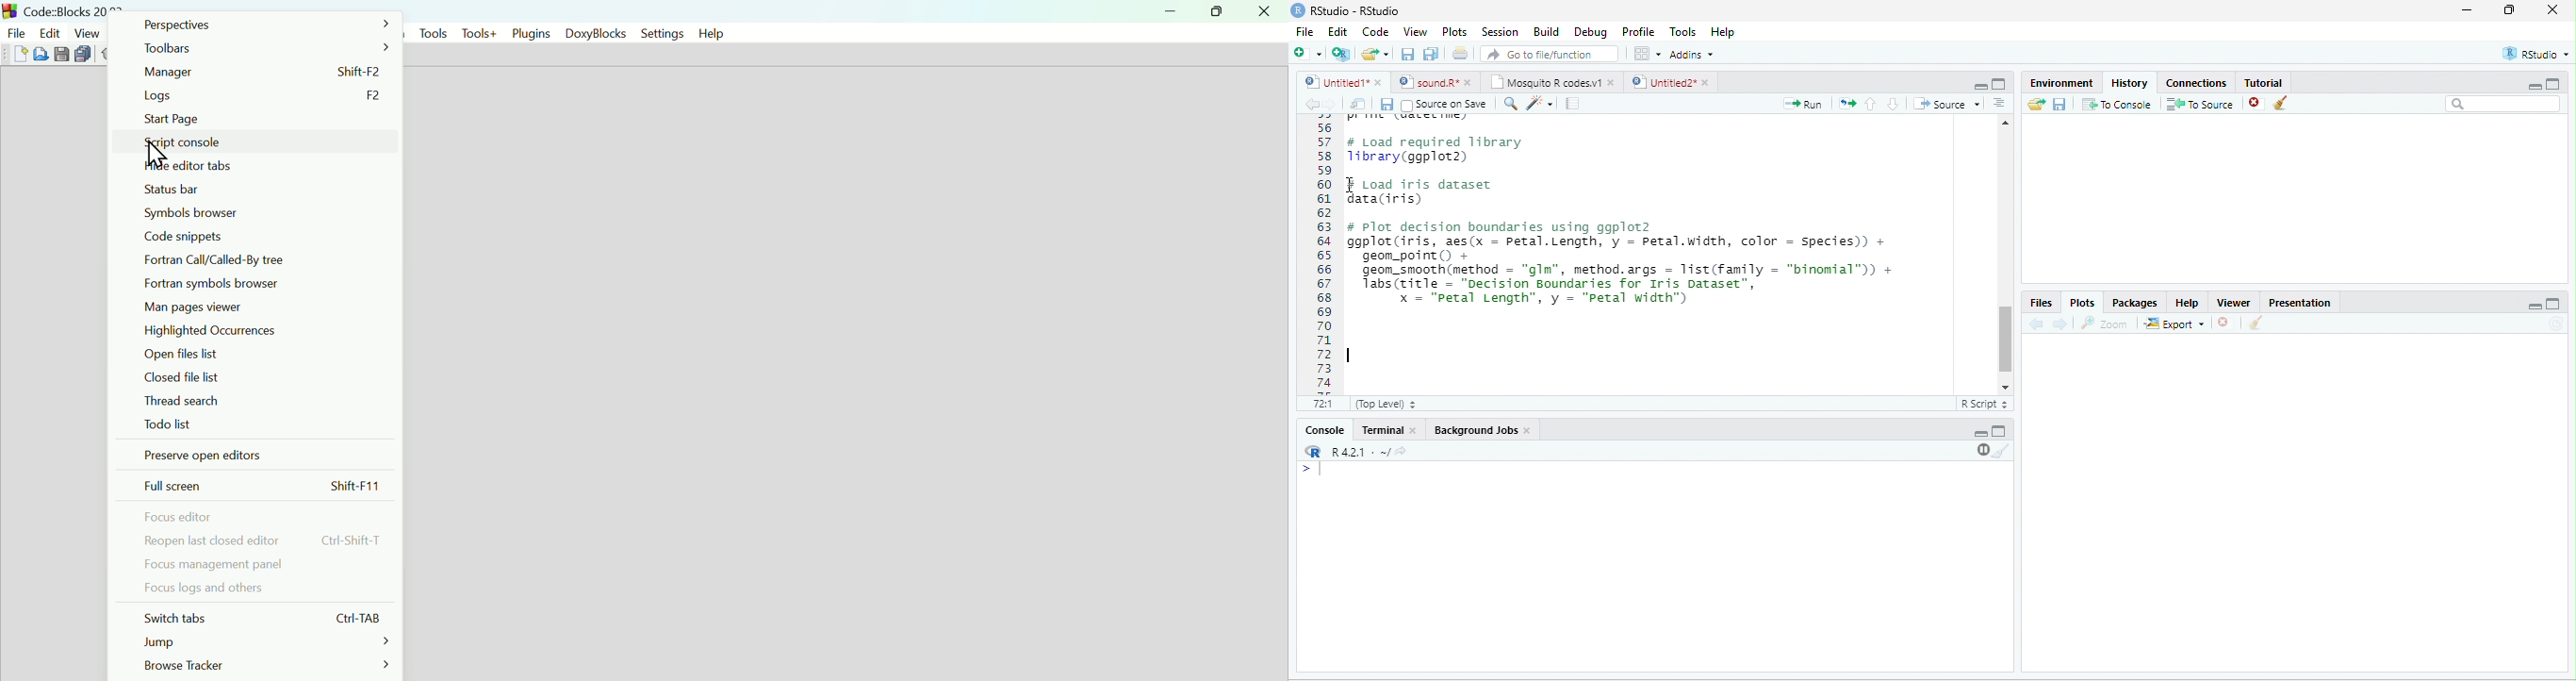 The width and height of the screenshot is (2576, 700). I want to click on open folder, so click(2037, 104).